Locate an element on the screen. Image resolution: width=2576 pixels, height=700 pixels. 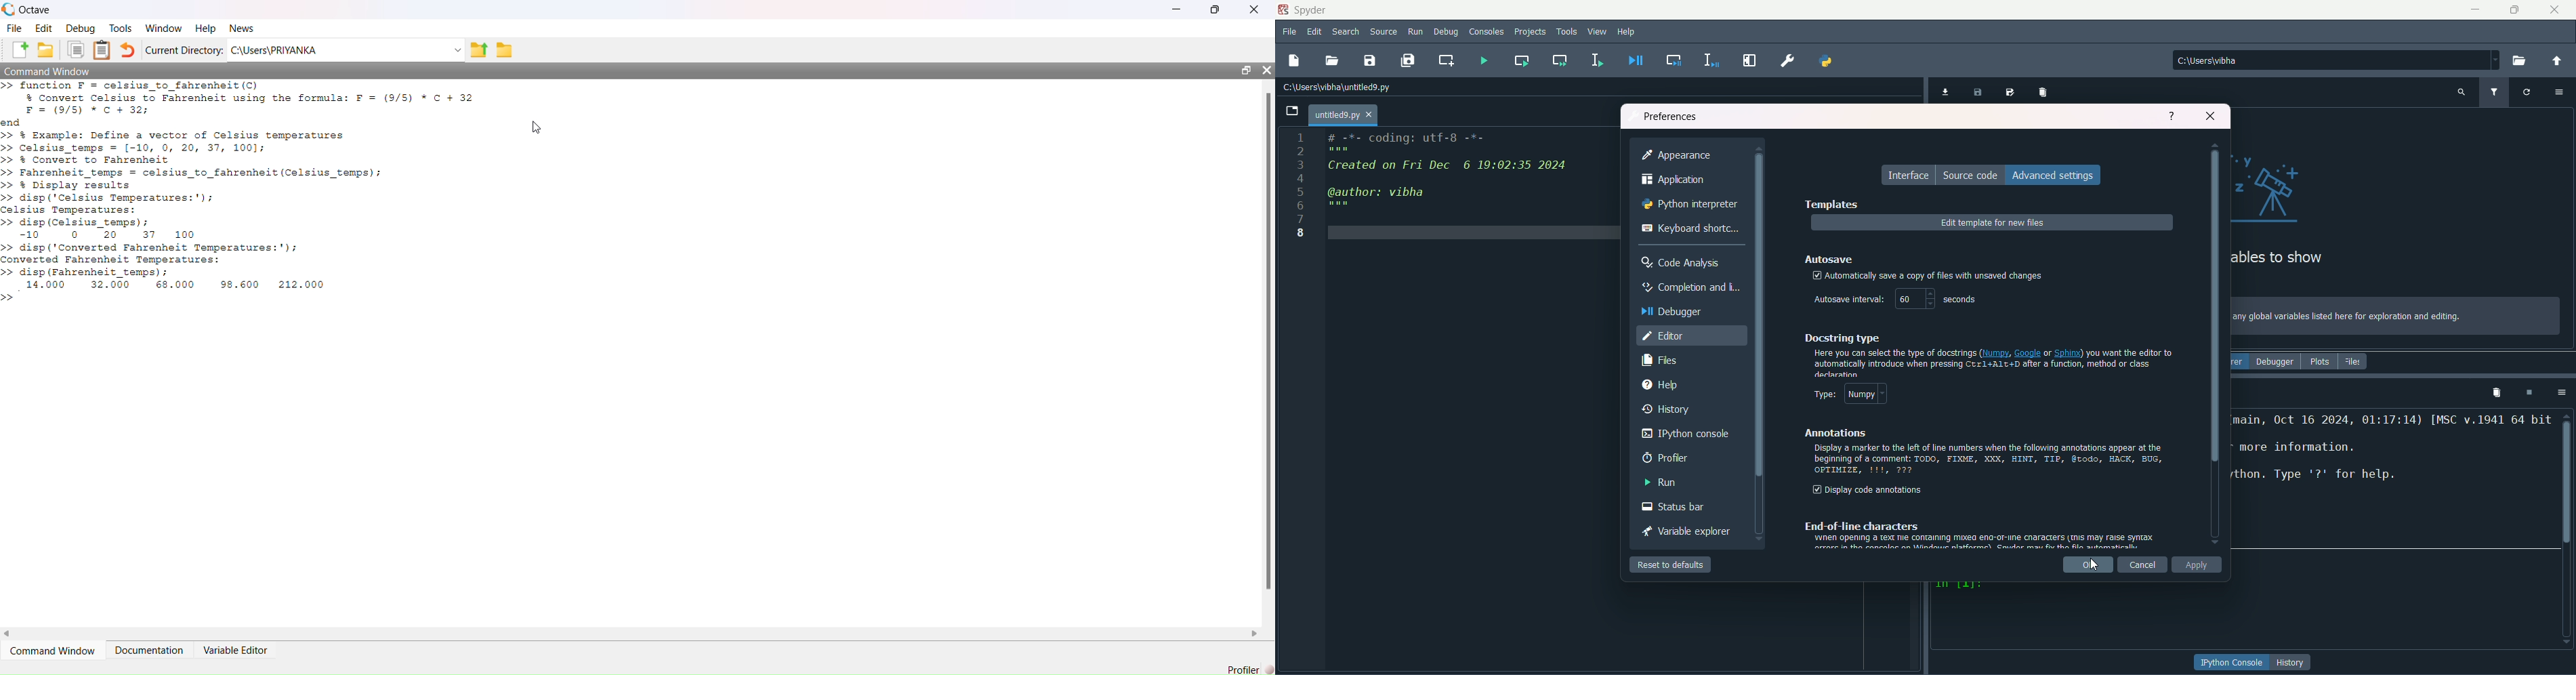
scrollbar is located at coordinates (2215, 324).